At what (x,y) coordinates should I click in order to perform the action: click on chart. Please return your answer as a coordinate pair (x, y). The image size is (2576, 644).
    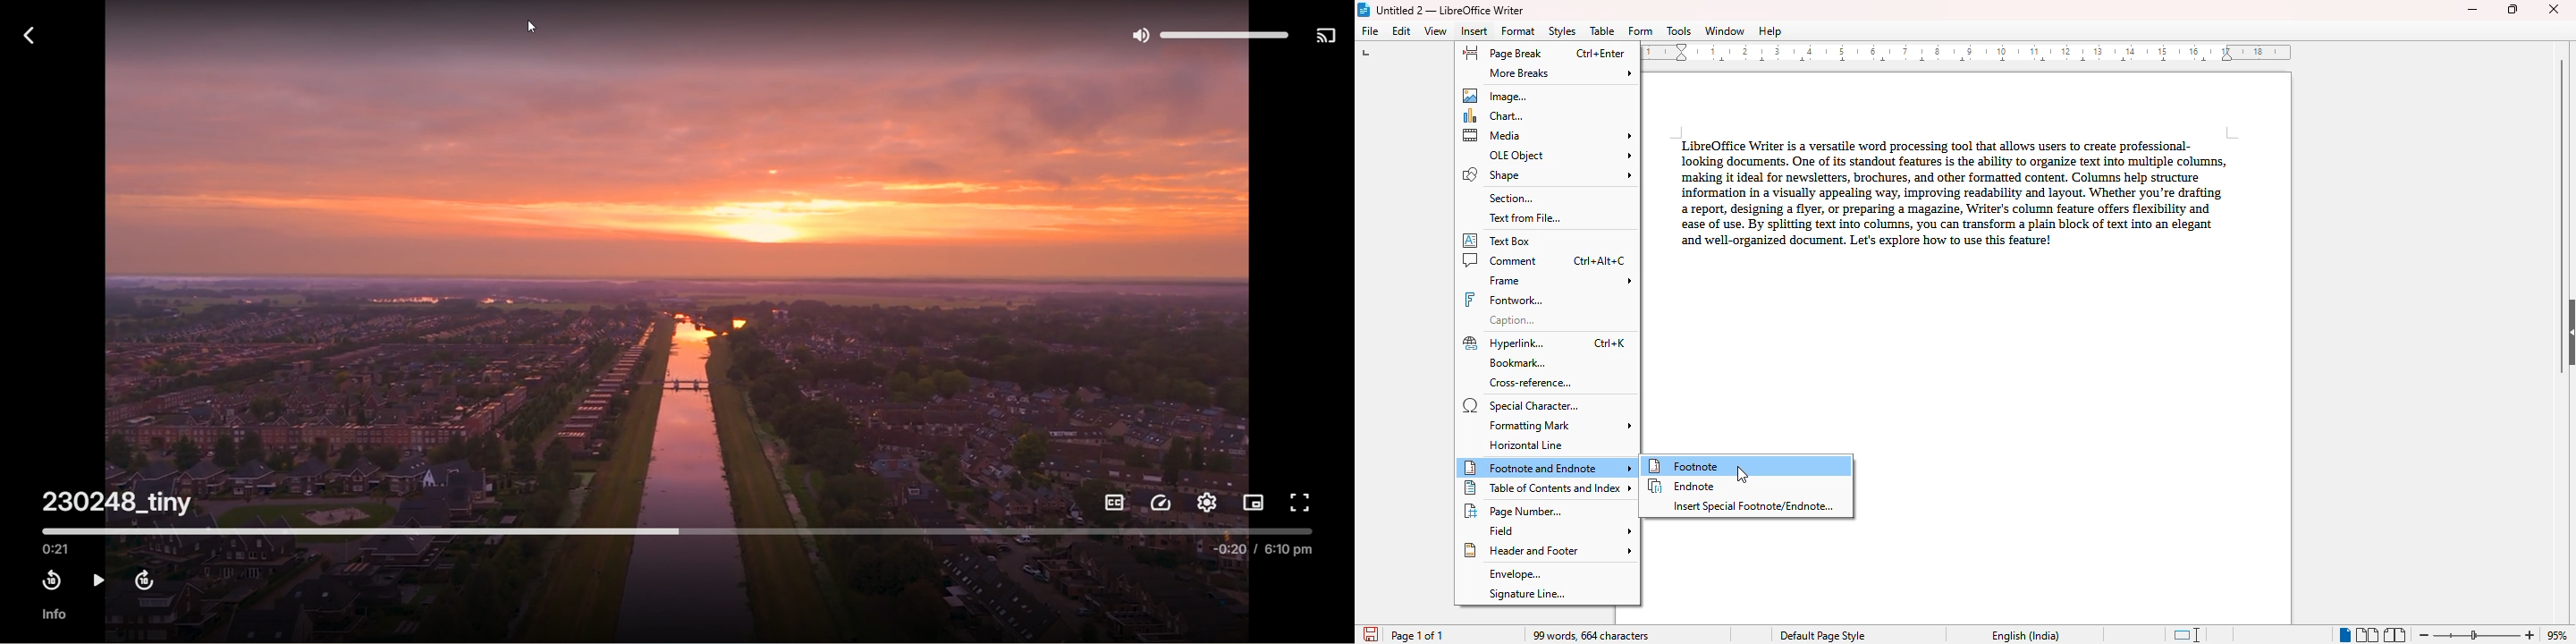
    Looking at the image, I should click on (1493, 116).